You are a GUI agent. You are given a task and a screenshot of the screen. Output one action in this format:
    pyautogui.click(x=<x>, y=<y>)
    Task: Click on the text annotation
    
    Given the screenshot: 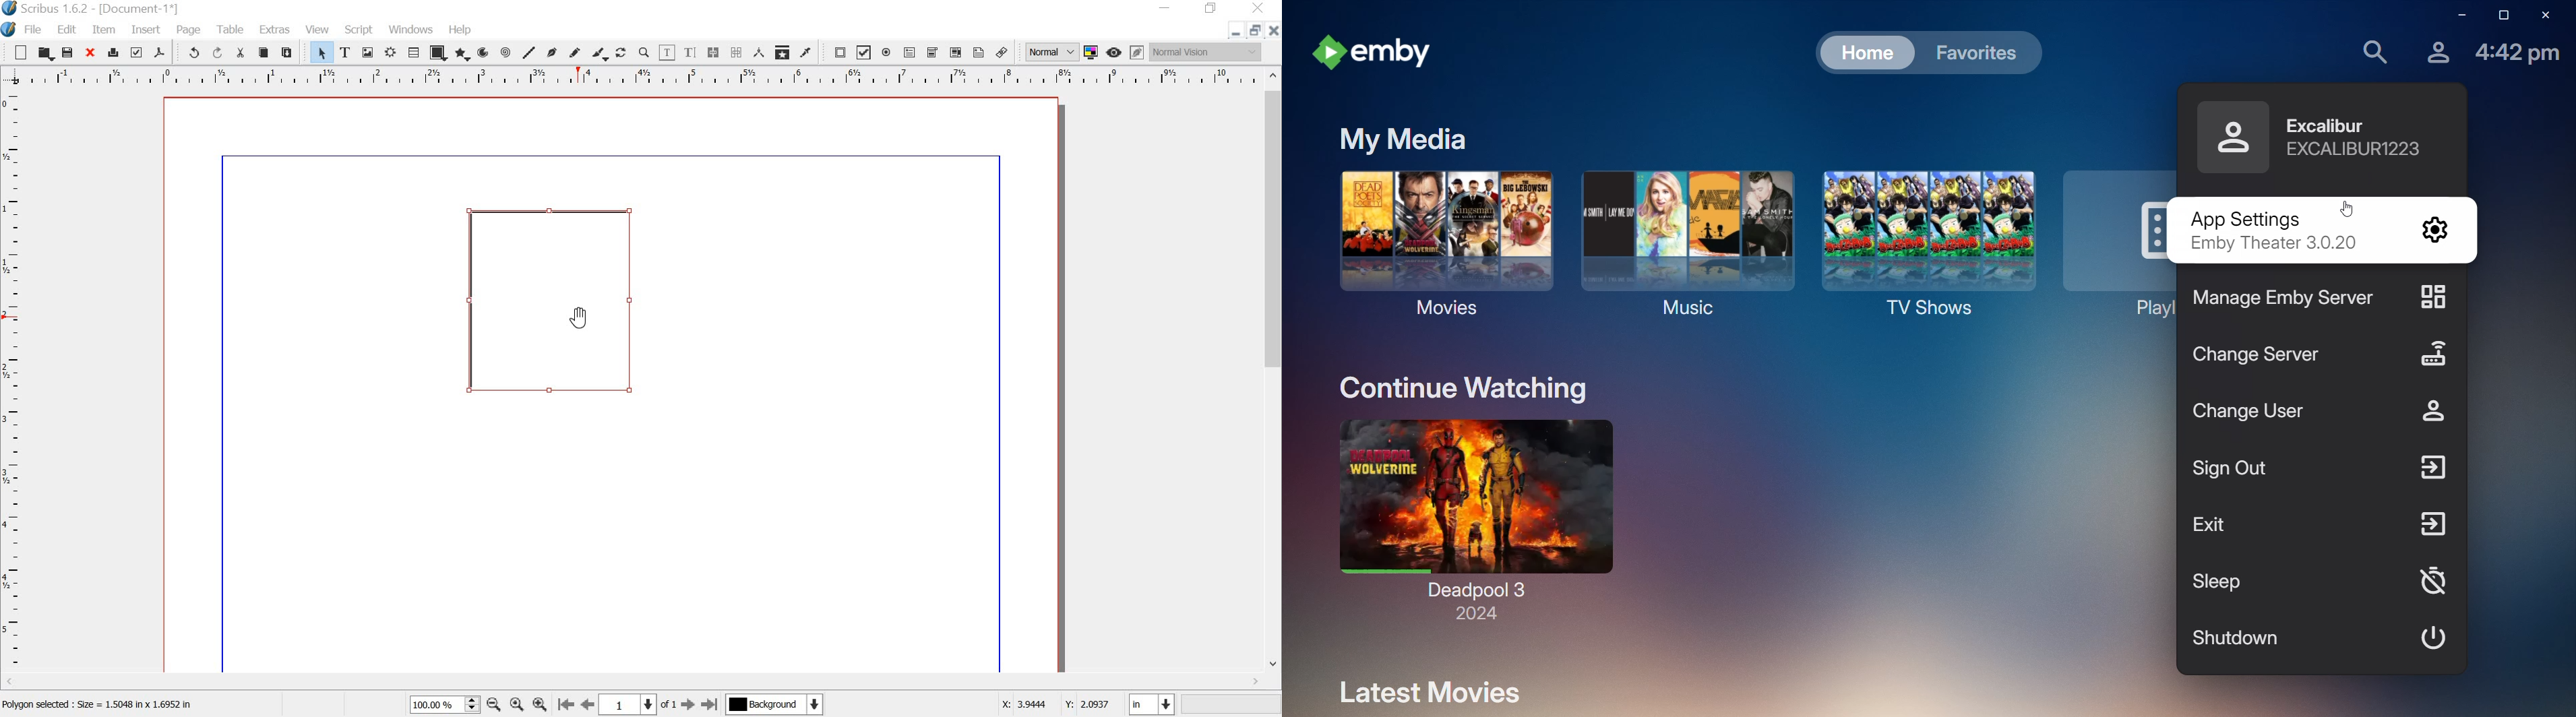 What is the action you would take?
    pyautogui.click(x=979, y=53)
    